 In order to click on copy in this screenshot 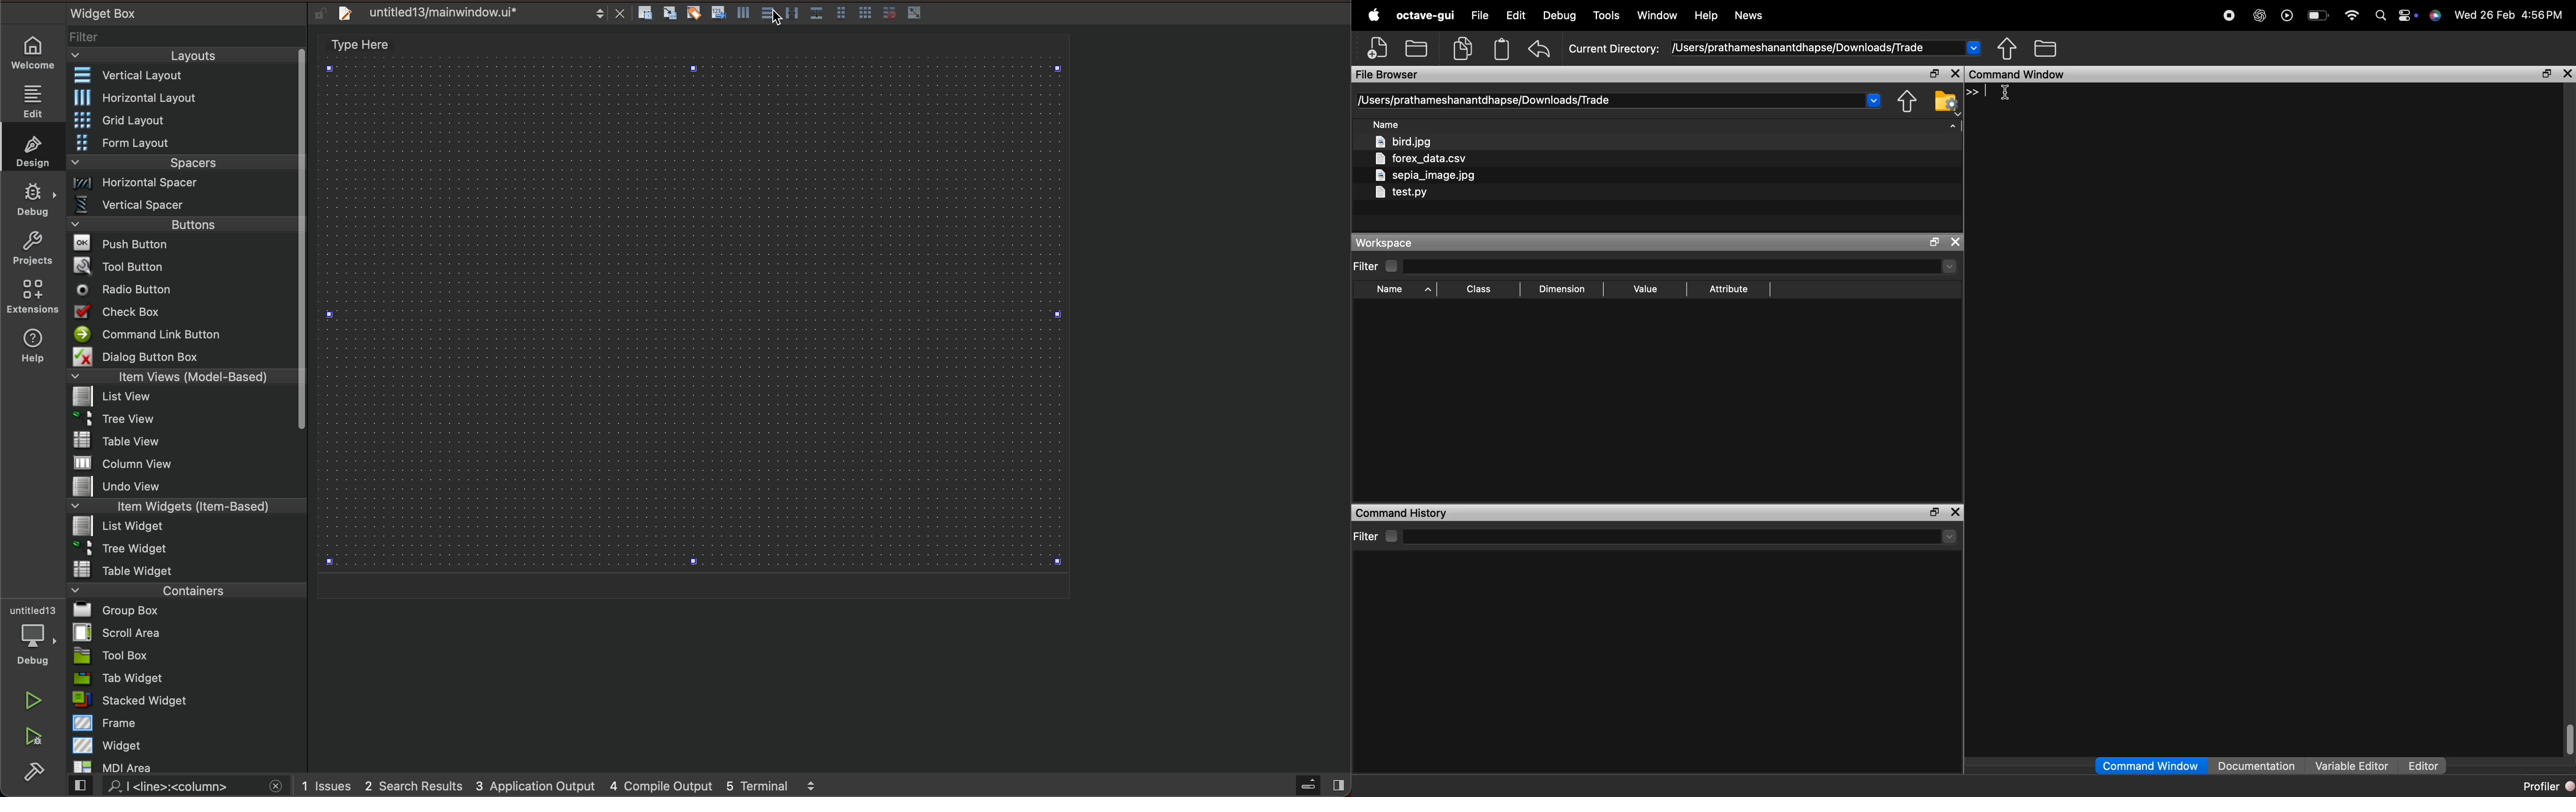, I will do `click(1463, 48)`.